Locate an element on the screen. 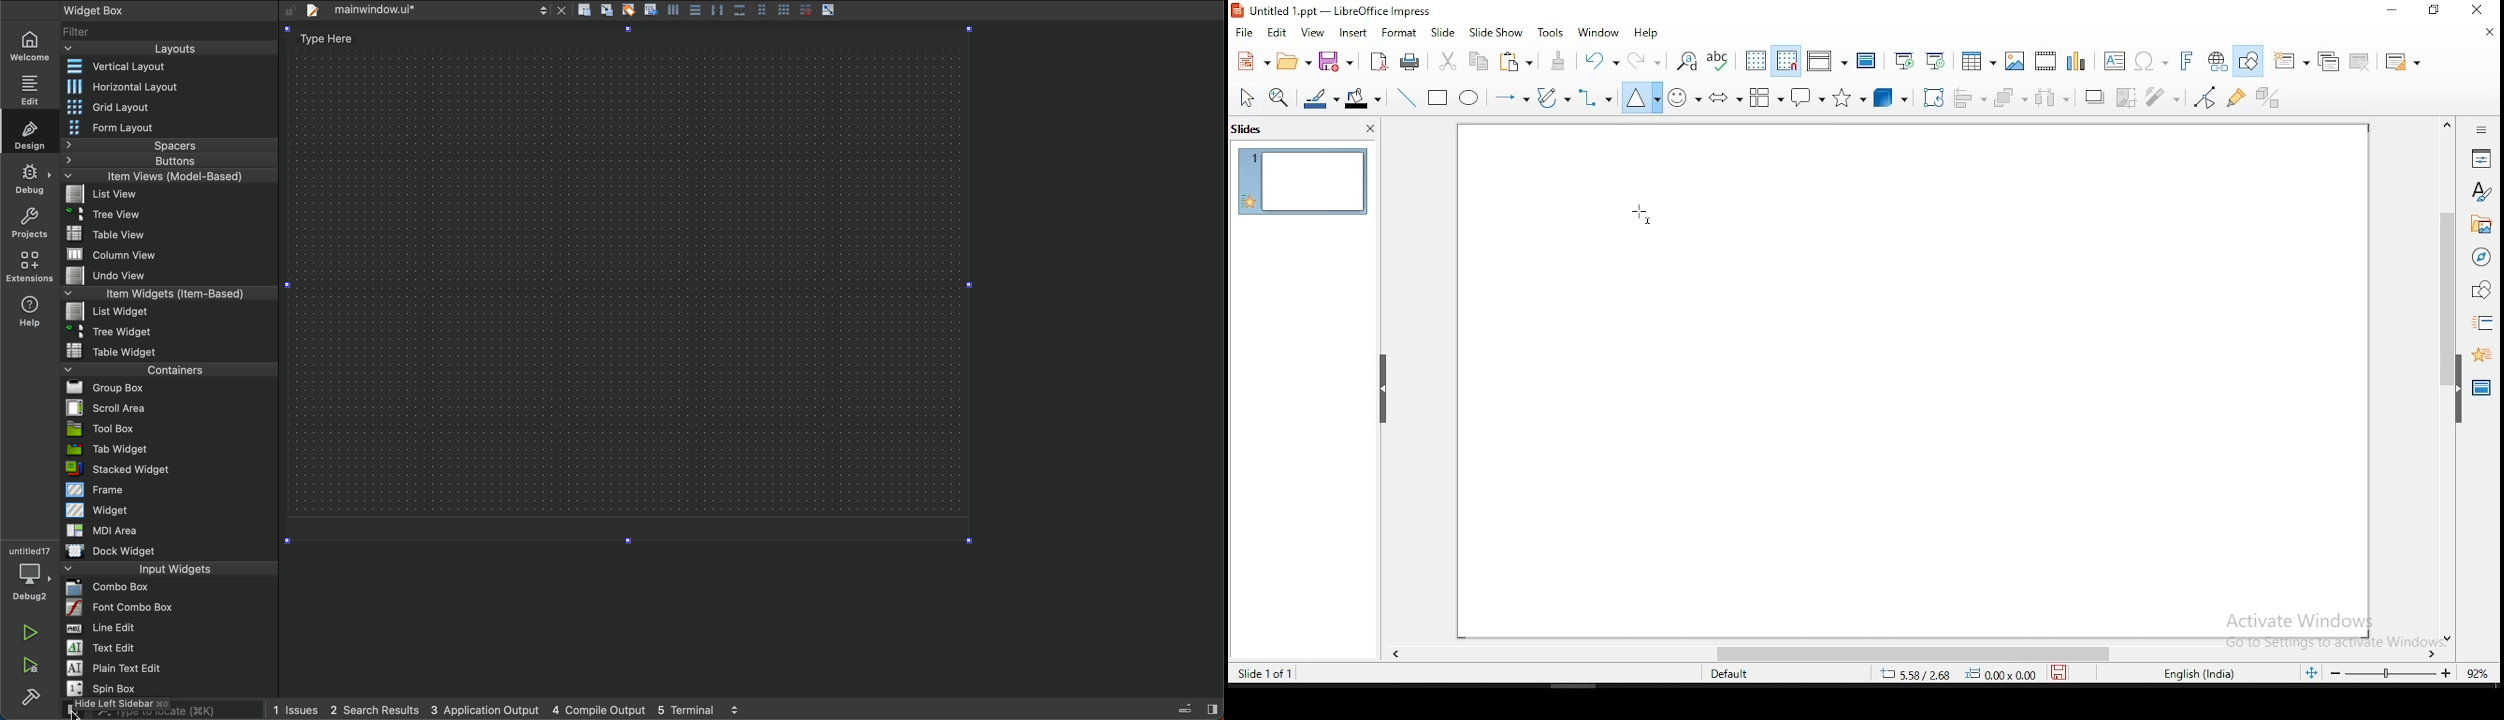 This screenshot has height=728, width=2520. hyperlink is located at coordinates (2215, 60).